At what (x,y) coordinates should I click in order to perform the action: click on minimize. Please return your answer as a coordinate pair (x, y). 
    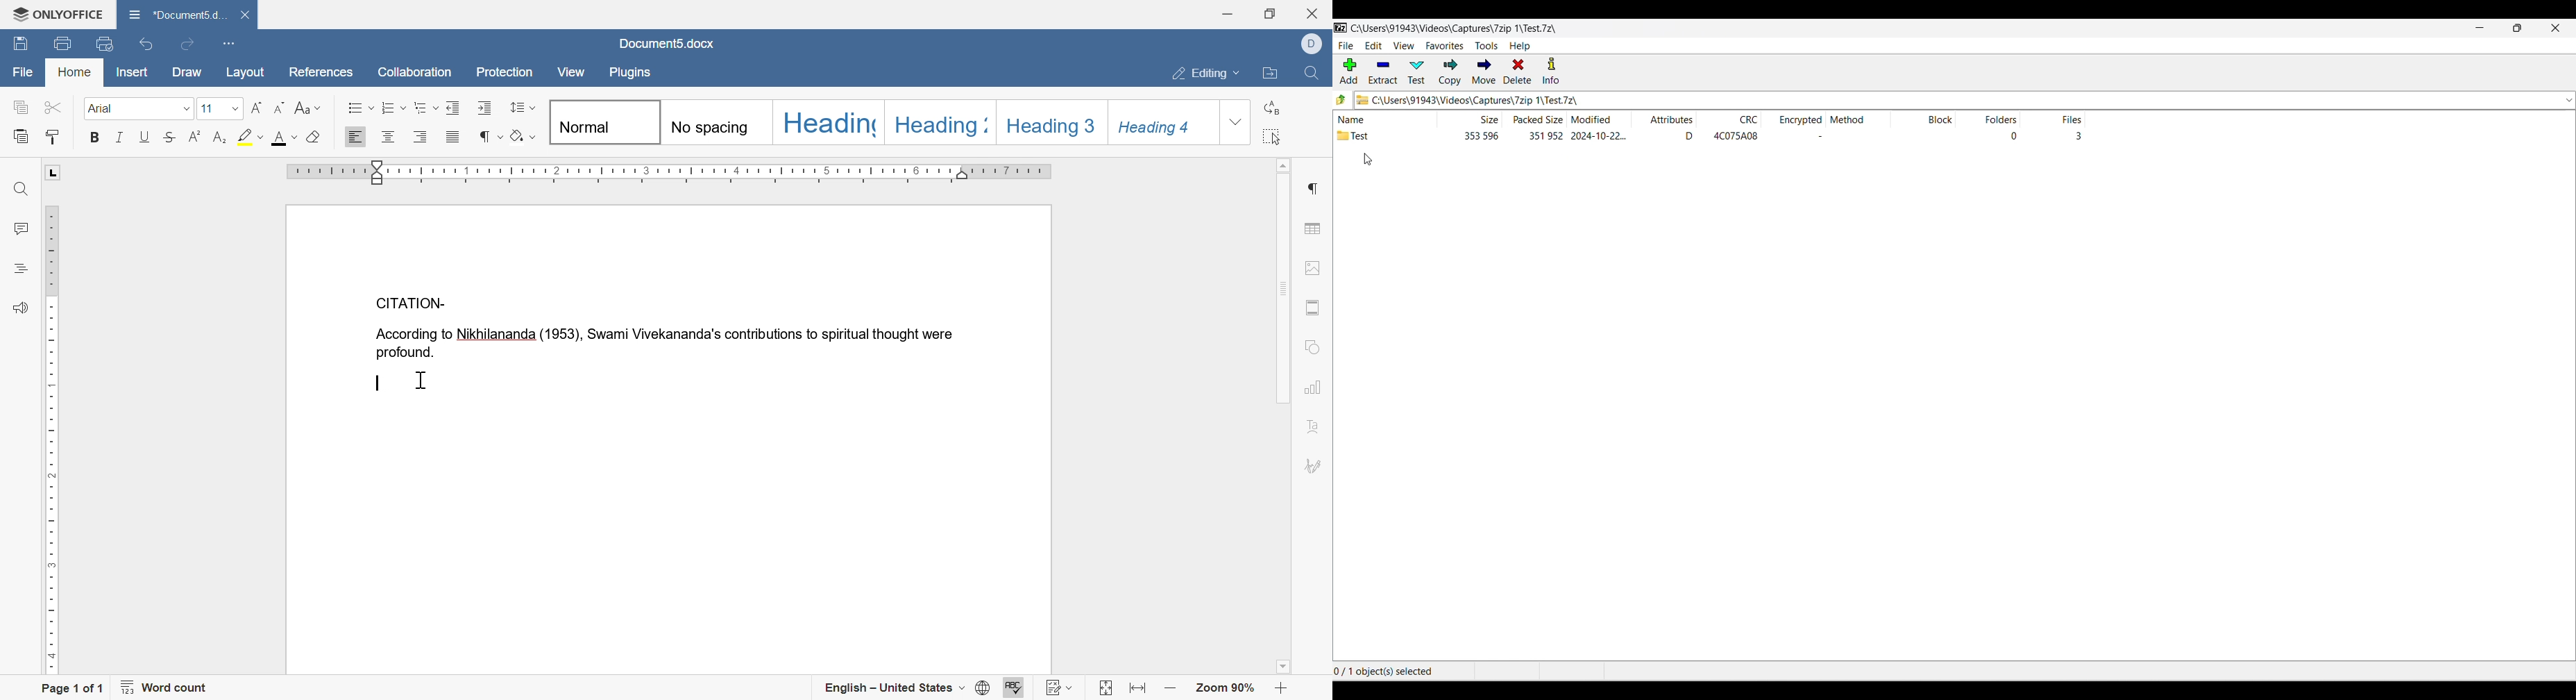
    Looking at the image, I should click on (1227, 11).